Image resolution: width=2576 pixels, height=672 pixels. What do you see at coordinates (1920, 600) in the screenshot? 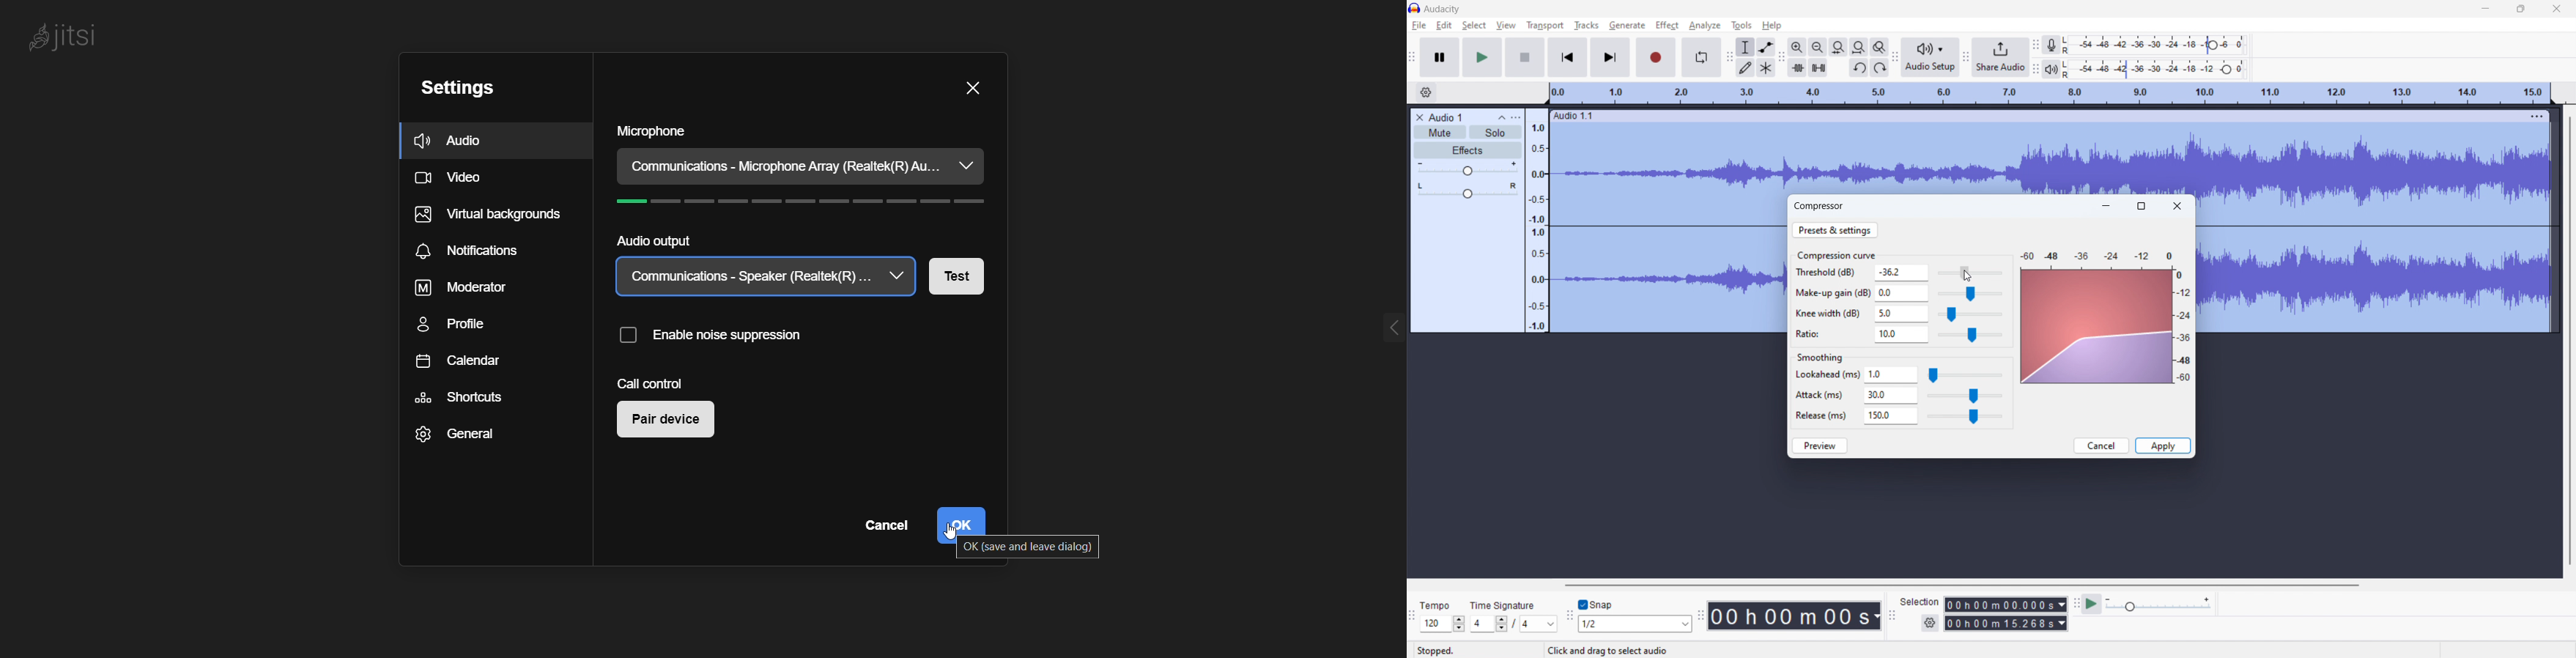
I see `Selection` at bounding box center [1920, 600].